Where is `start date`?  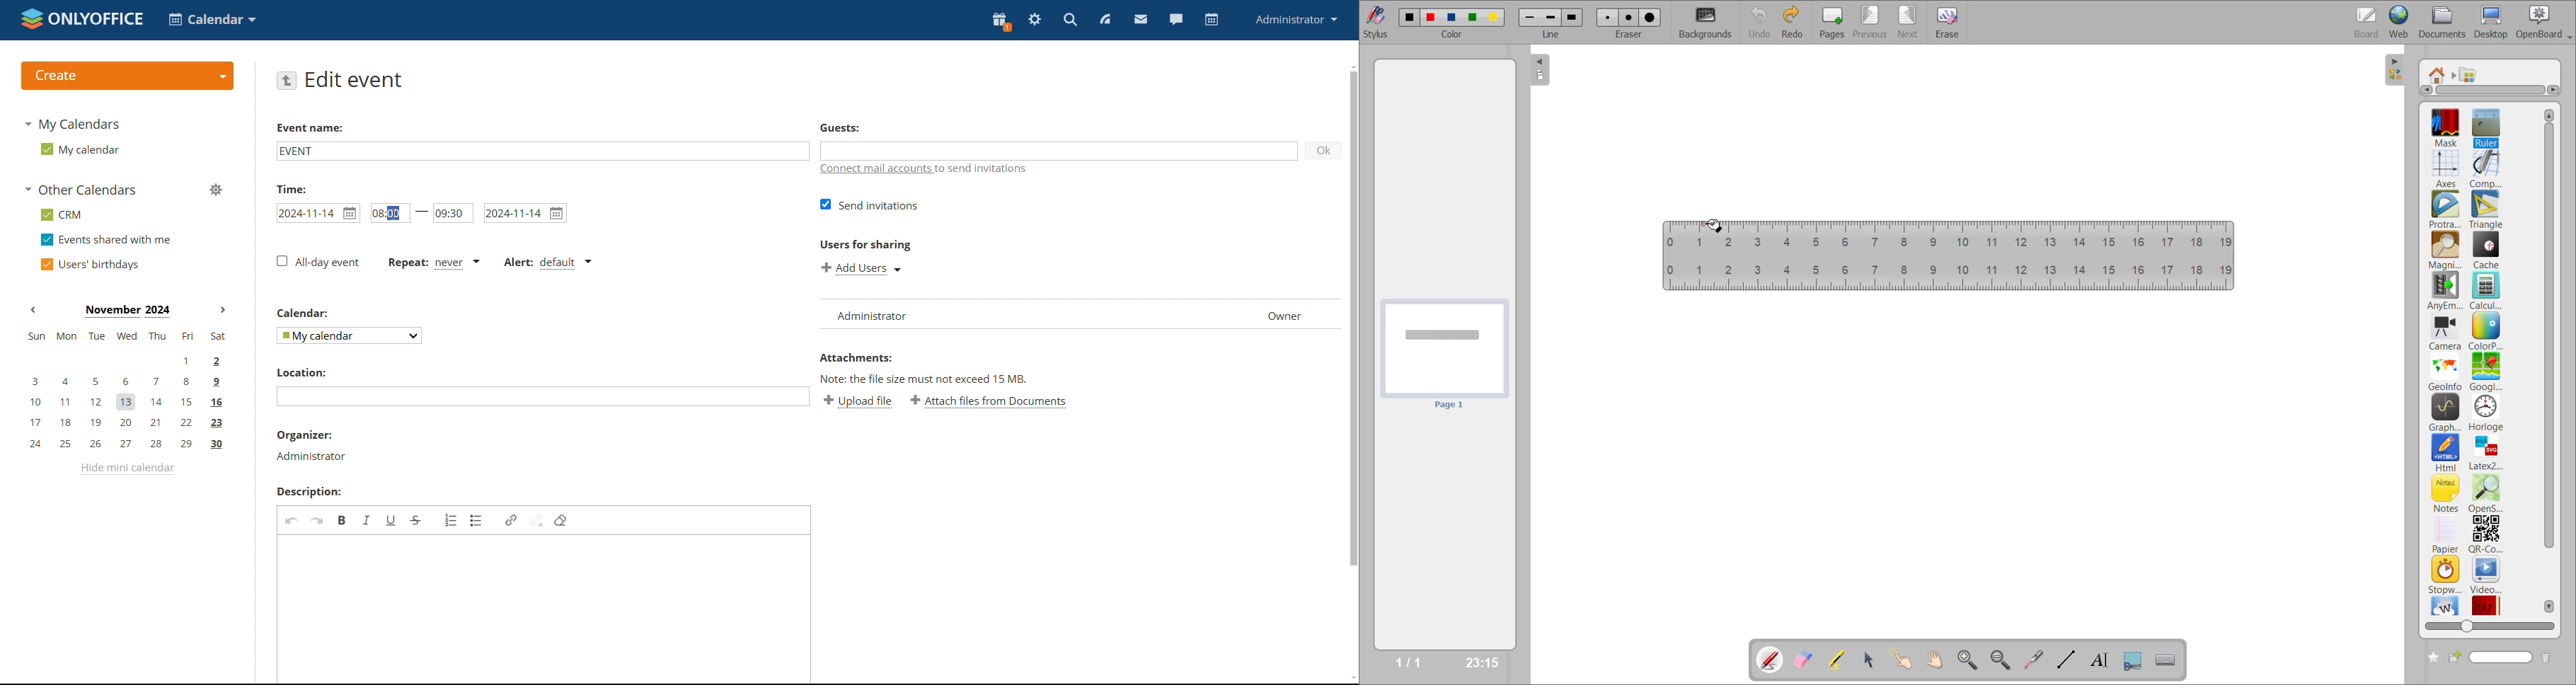
start date is located at coordinates (318, 213).